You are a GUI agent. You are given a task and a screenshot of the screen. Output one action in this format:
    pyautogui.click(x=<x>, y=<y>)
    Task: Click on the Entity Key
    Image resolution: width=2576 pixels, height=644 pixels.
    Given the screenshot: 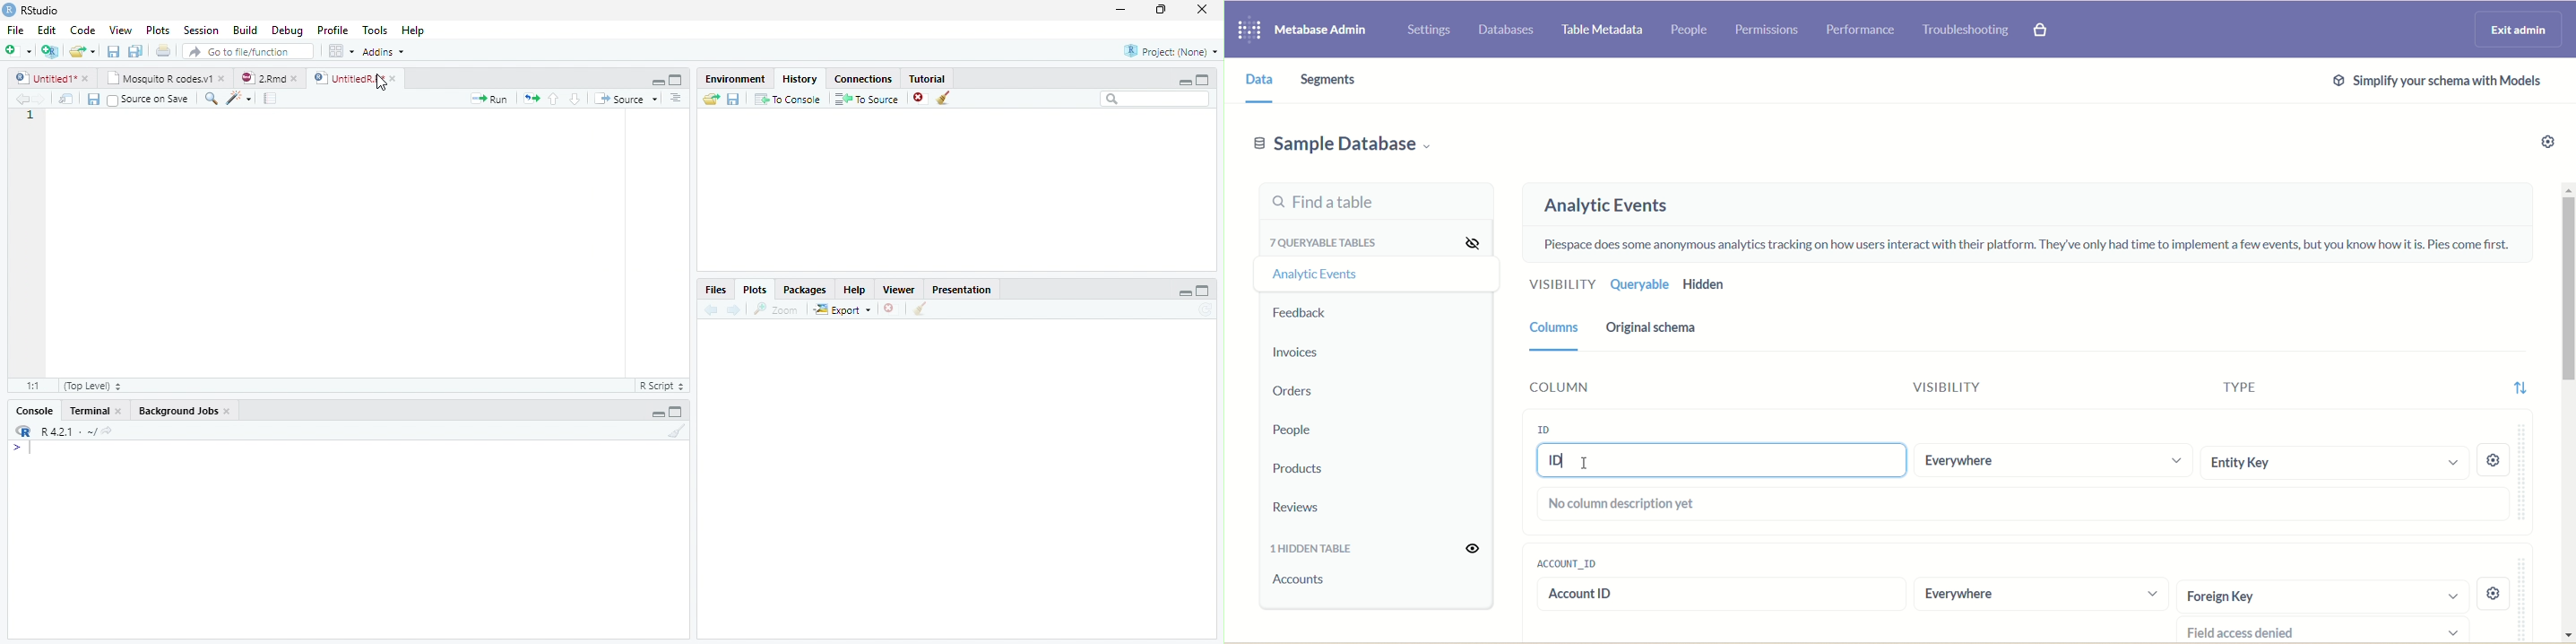 What is the action you would take?
    pyautogui.click(x=2334, y=464)
    